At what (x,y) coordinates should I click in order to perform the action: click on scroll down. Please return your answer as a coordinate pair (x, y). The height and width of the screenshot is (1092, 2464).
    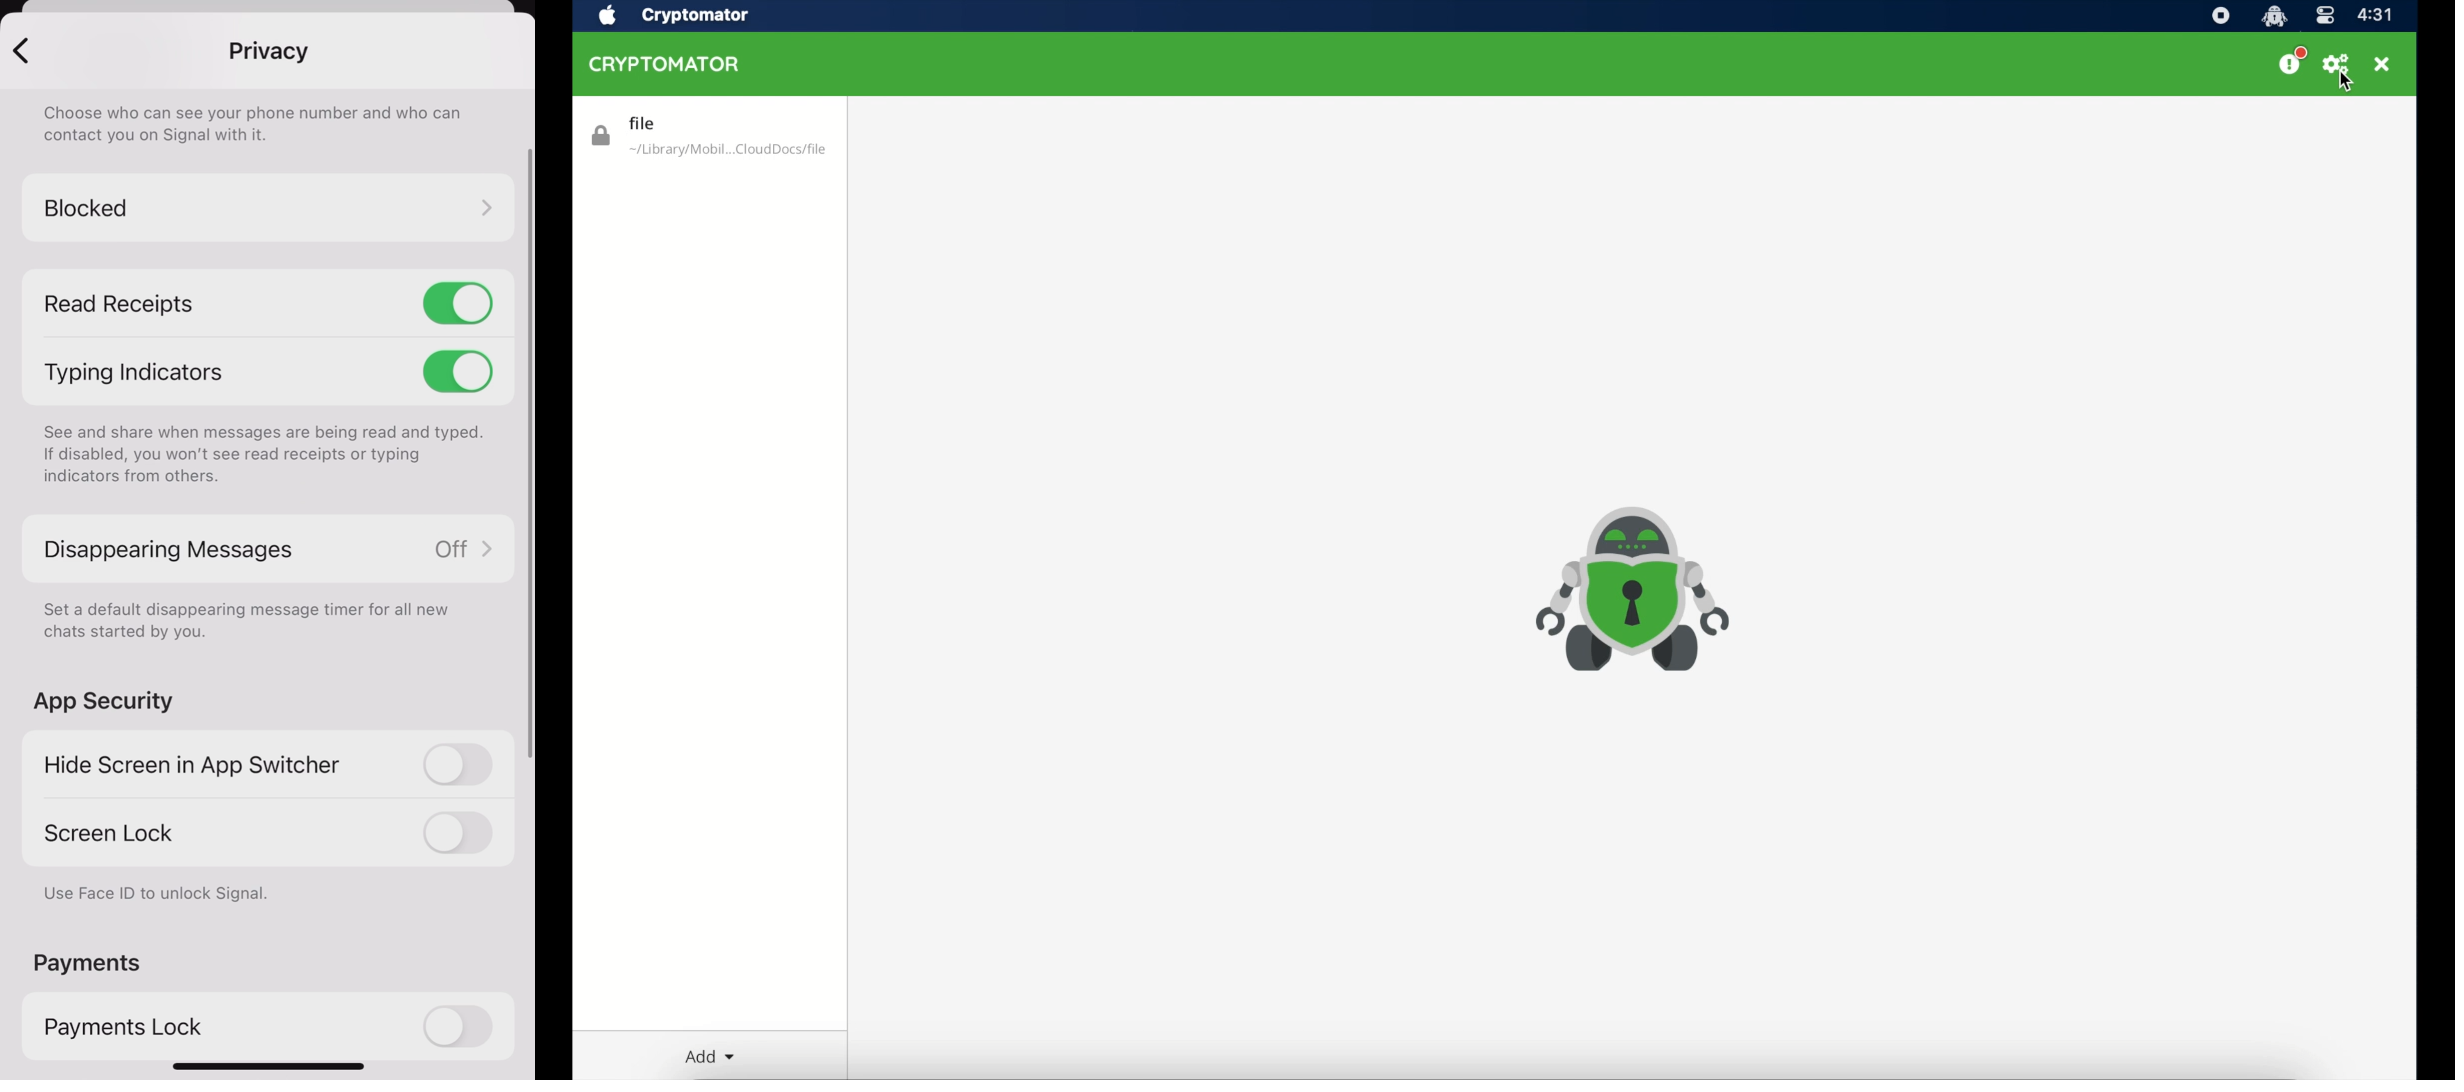
    Looking at the image, I should click on (531, 459).